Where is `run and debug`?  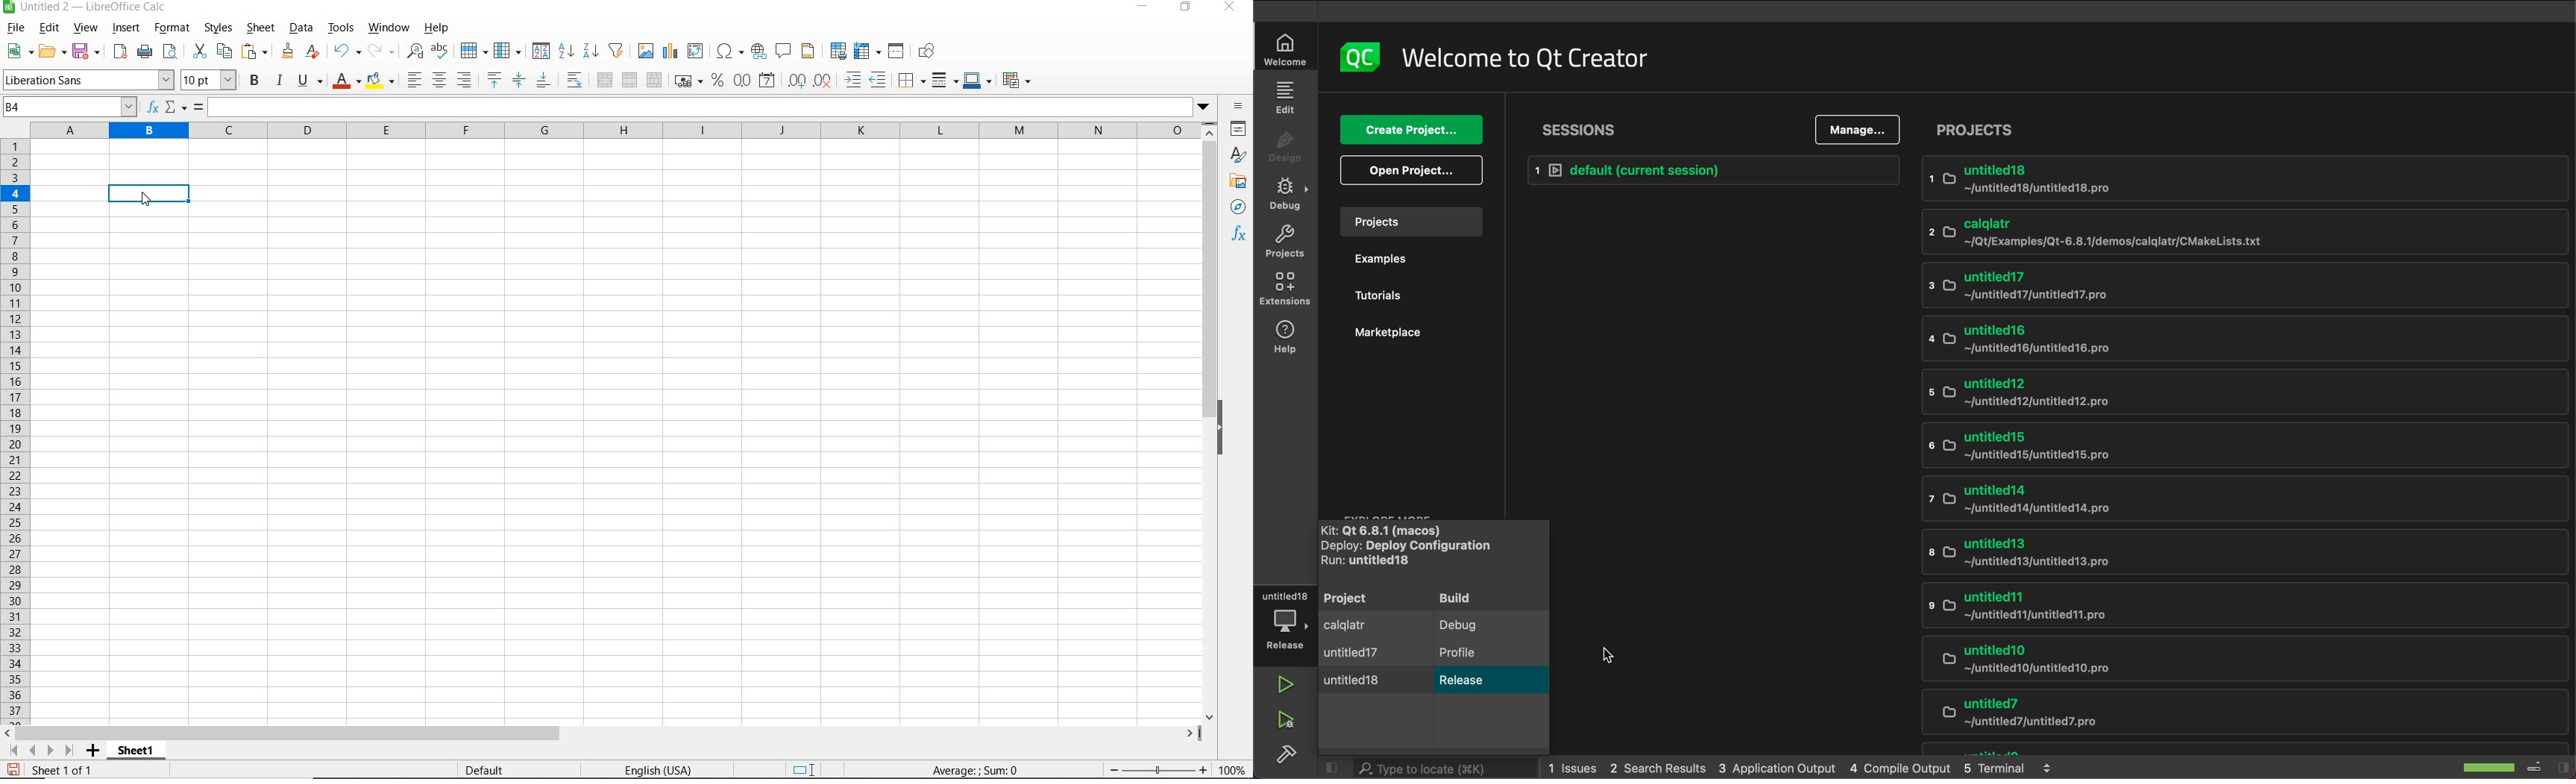 run and debug is located at coordinates (1290, 720).